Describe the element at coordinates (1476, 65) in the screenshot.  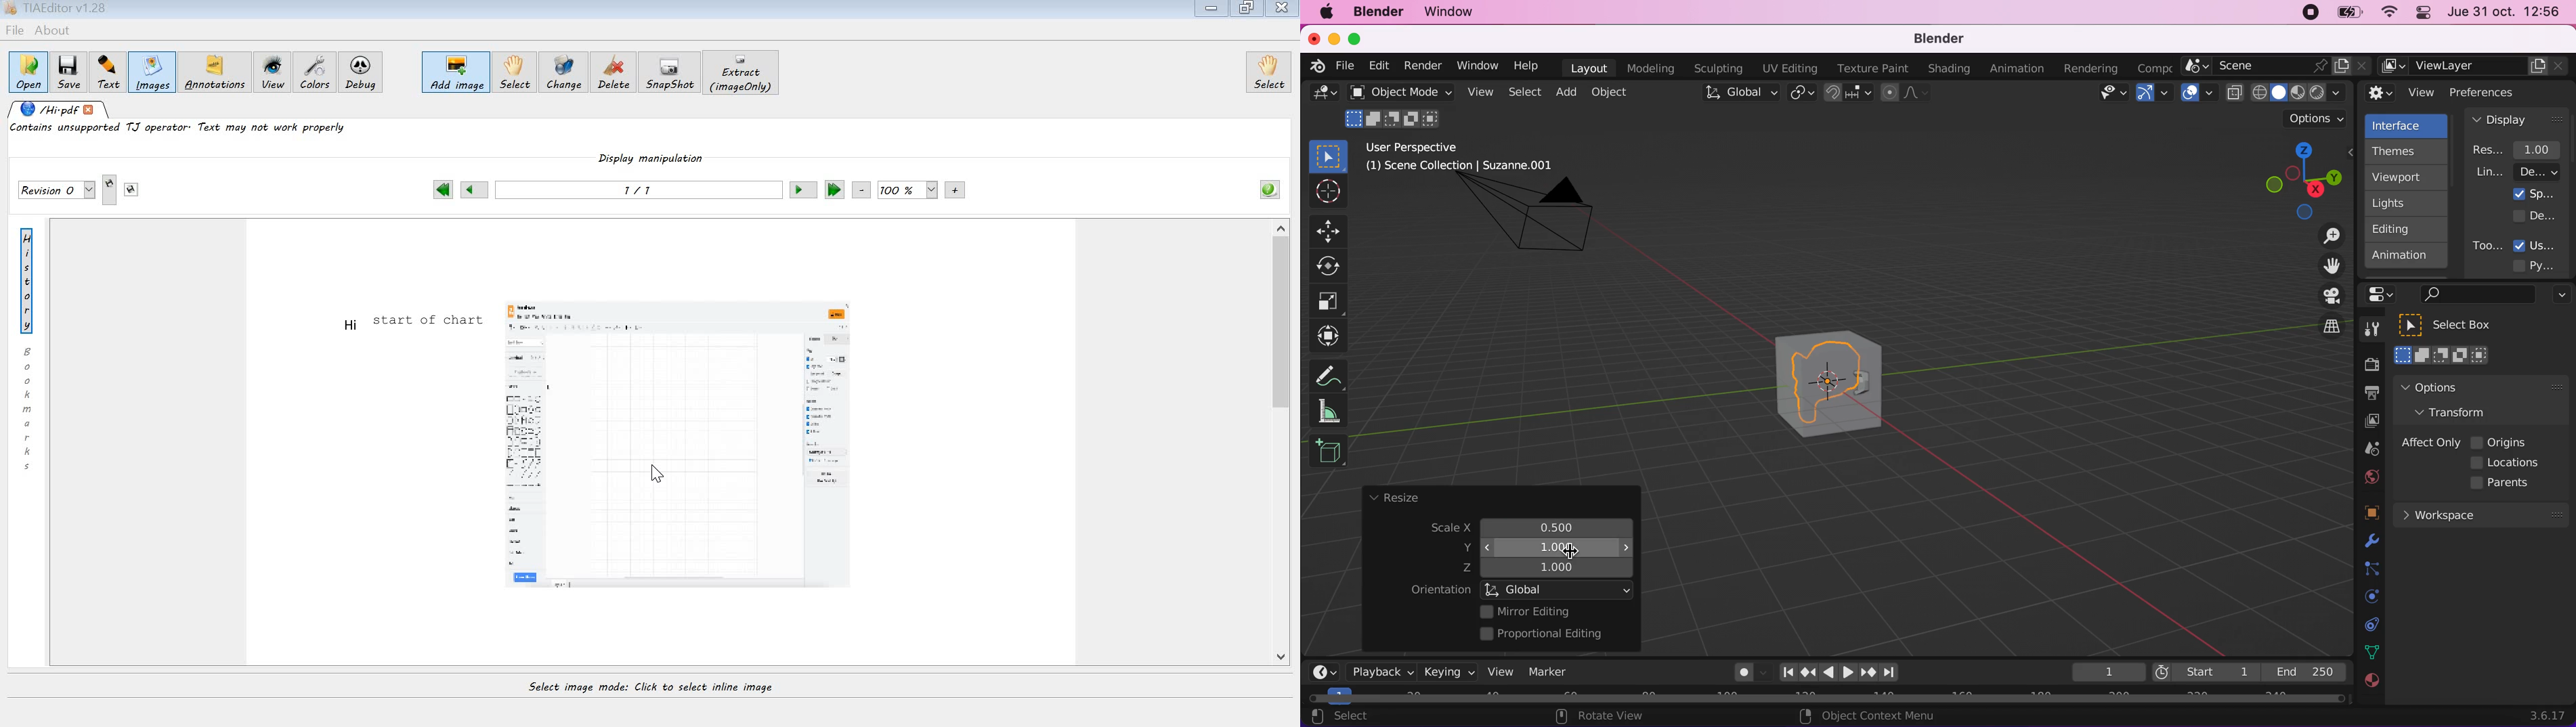
I see `window` at that location.